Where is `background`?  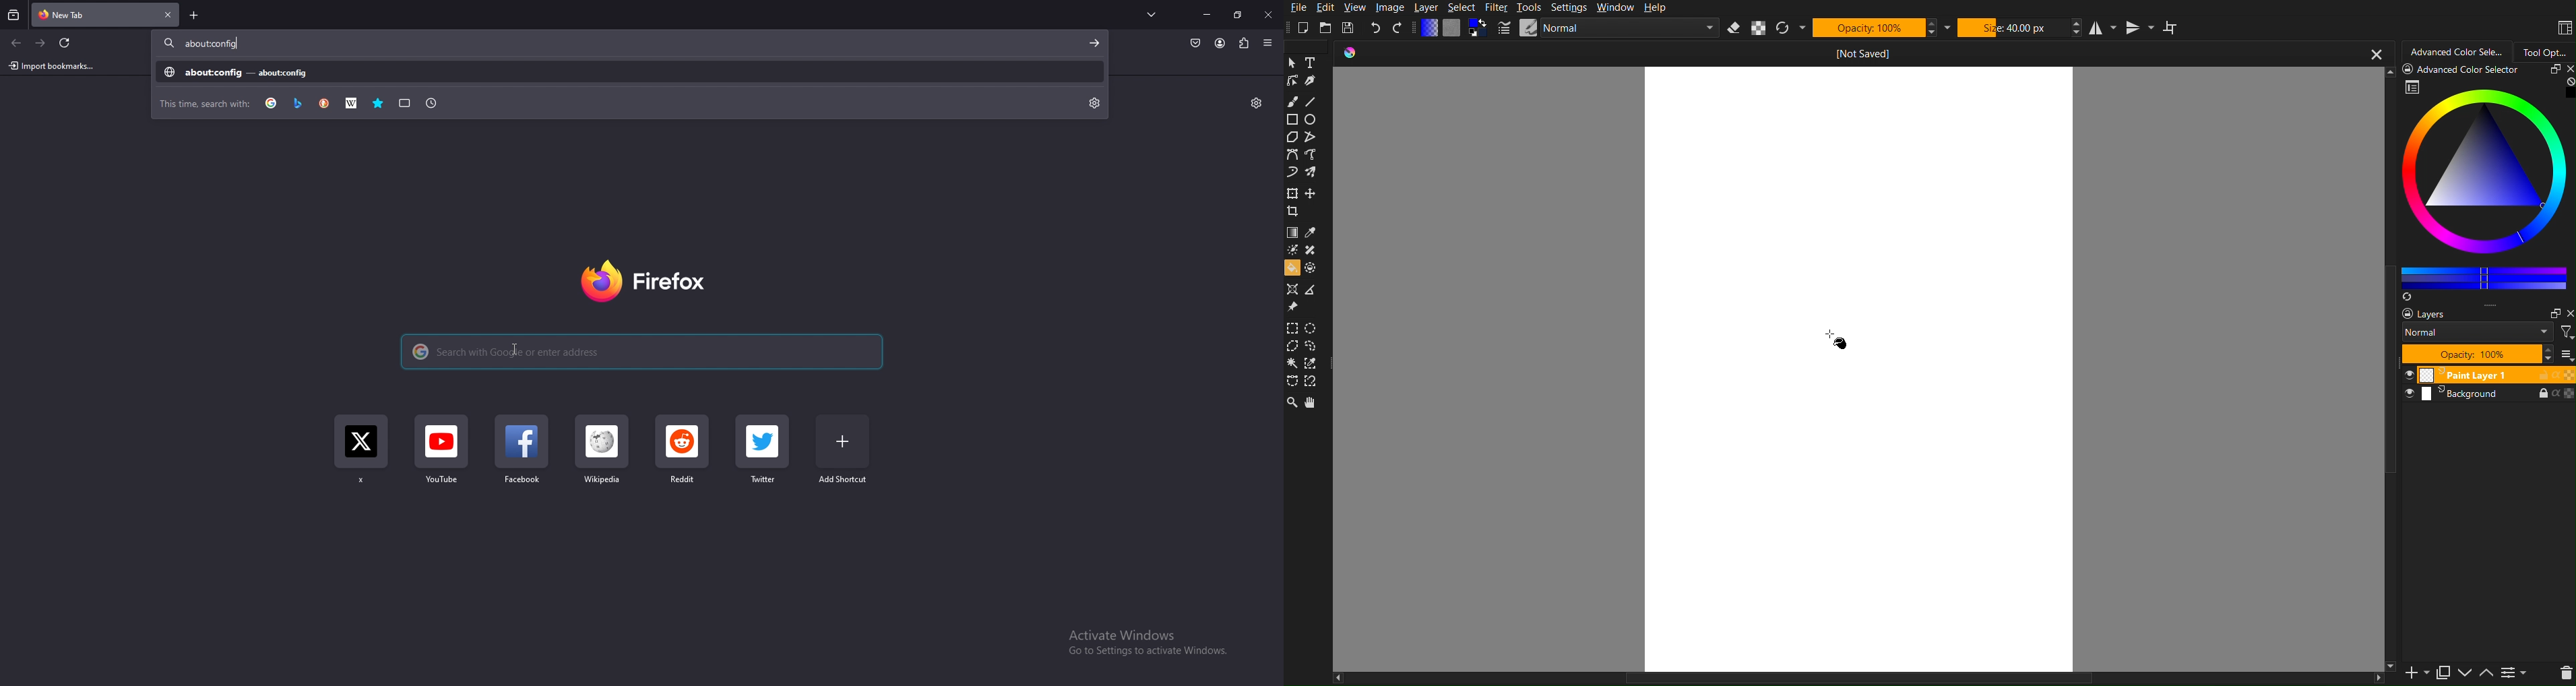
background is located at coordinates (2451, 395).